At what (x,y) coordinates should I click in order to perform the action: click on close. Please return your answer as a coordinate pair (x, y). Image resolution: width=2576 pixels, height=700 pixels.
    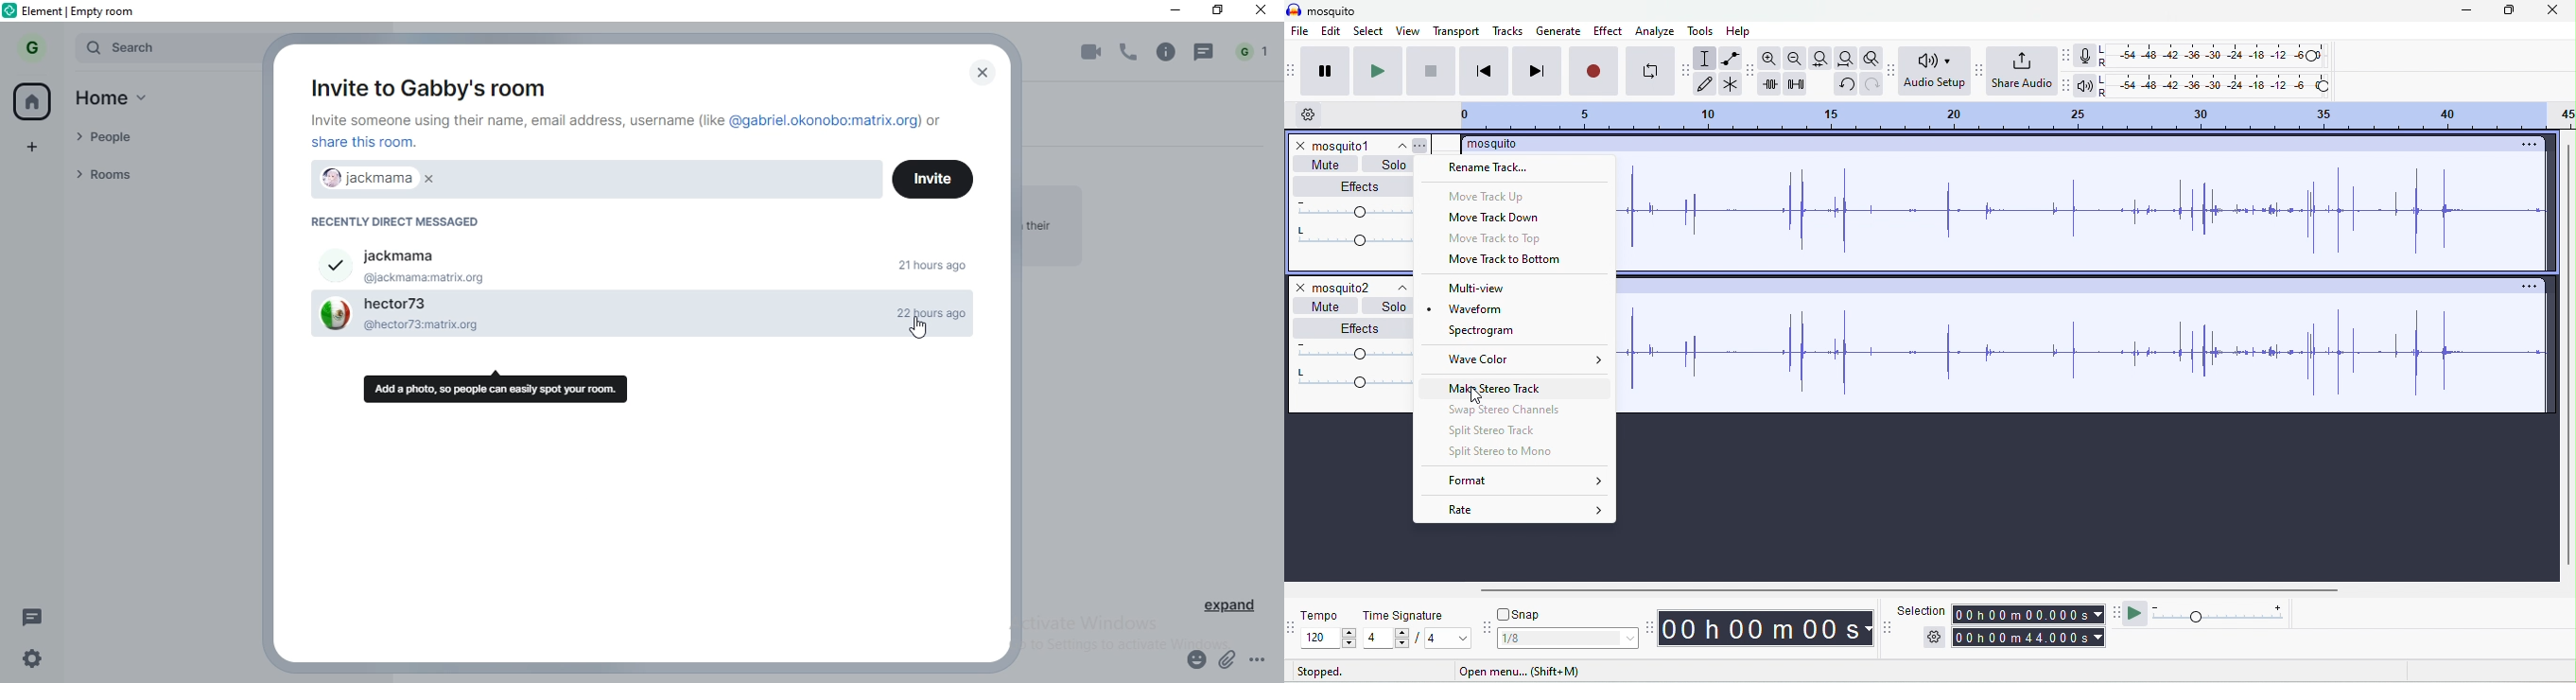
    Looking at the image, I should click on (2551, 9).